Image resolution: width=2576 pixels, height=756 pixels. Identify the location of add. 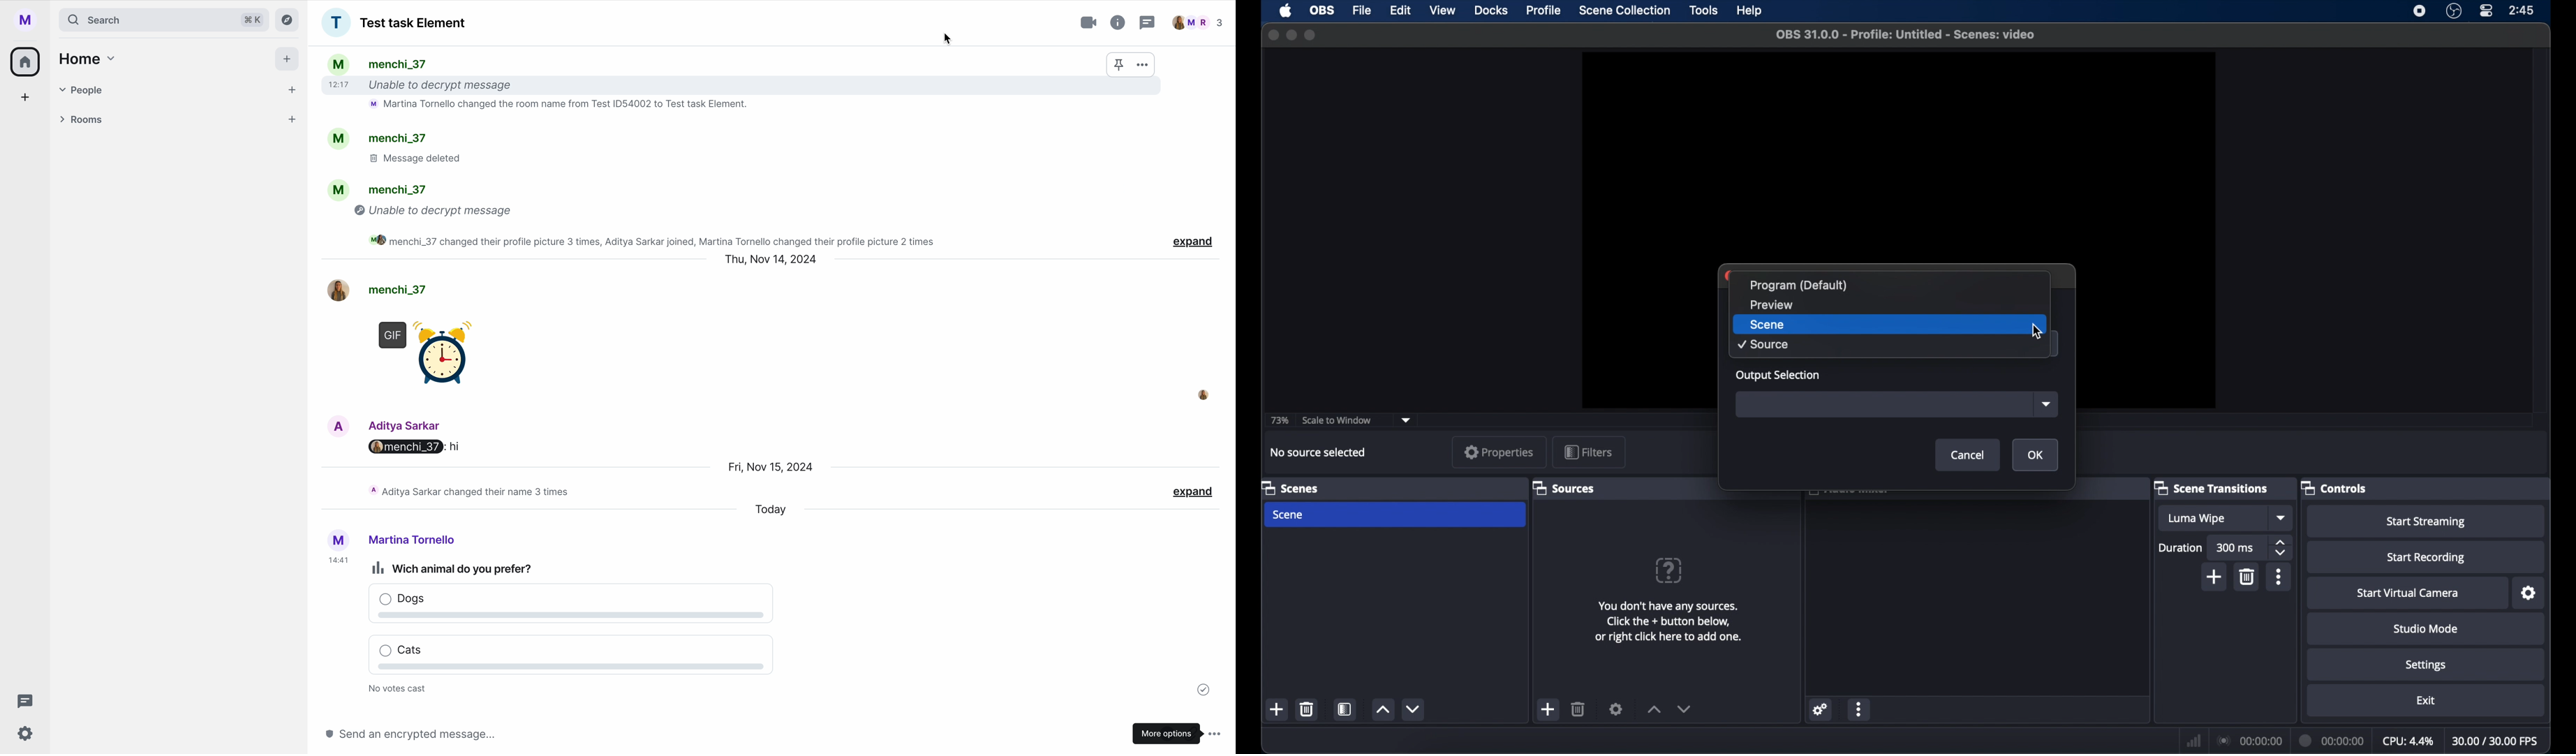
(2214, 577).